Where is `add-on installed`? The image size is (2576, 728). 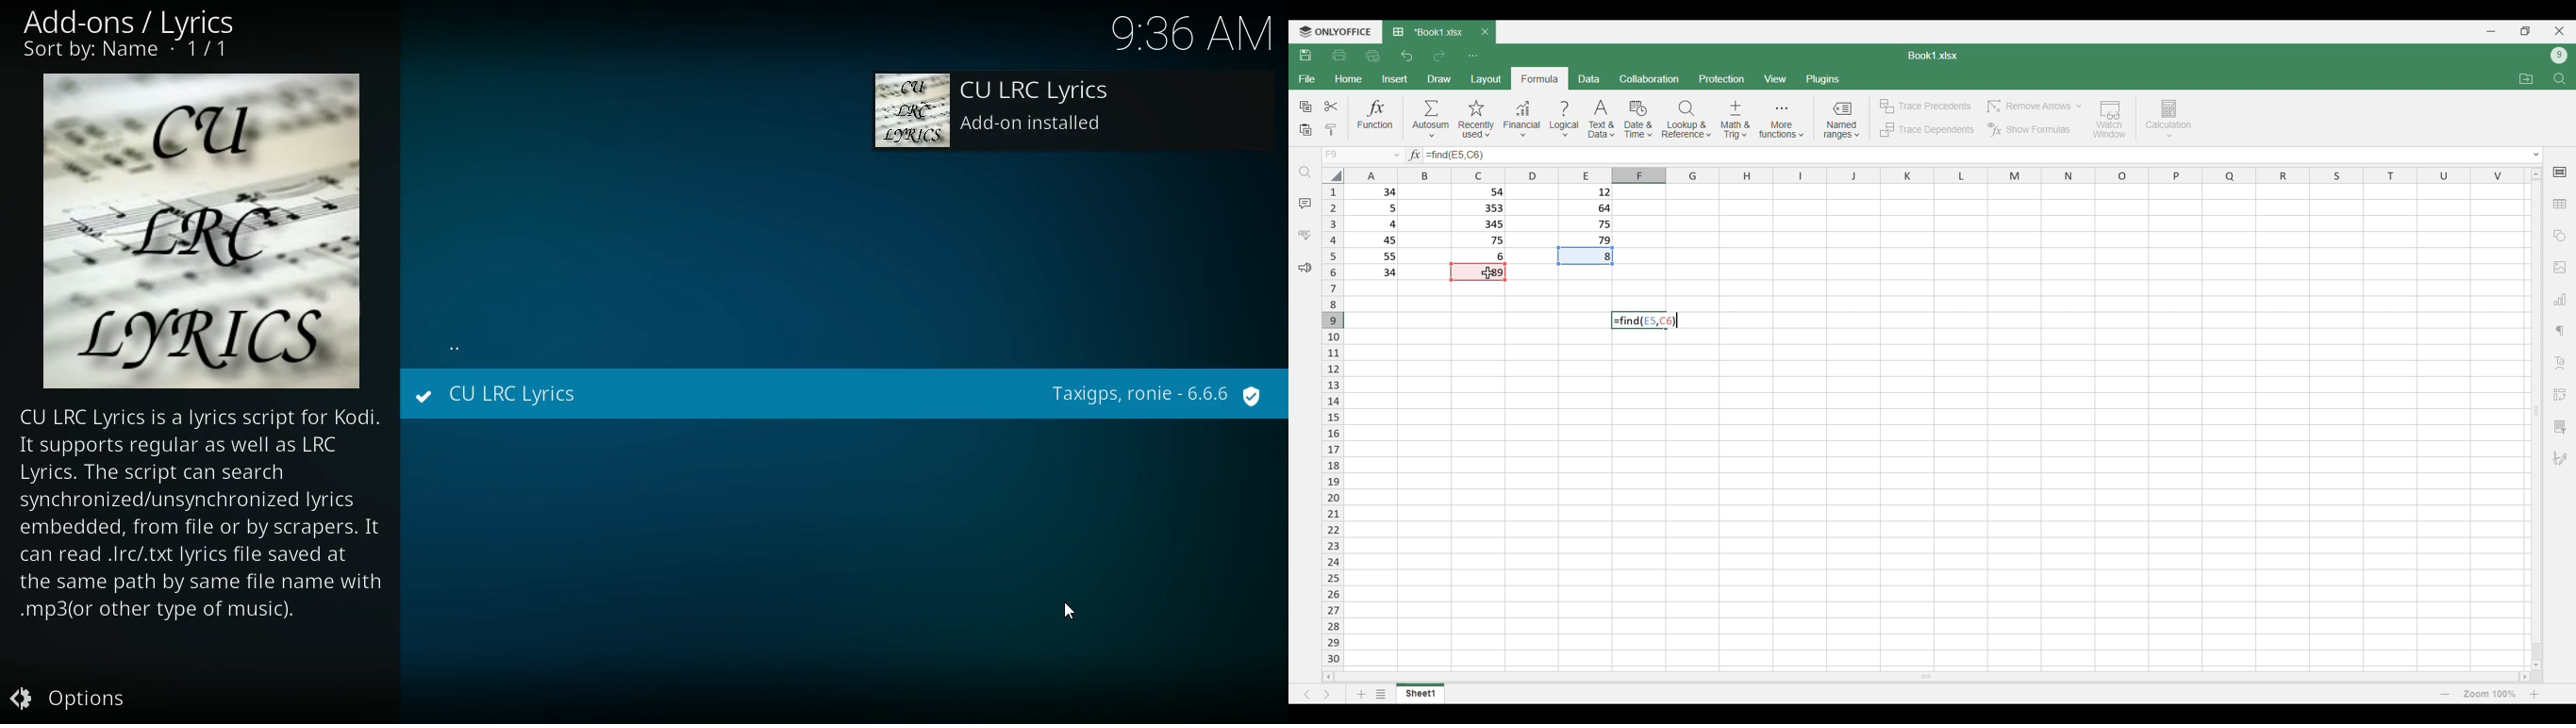 add-on installed is located at coordinates (1061, 117).